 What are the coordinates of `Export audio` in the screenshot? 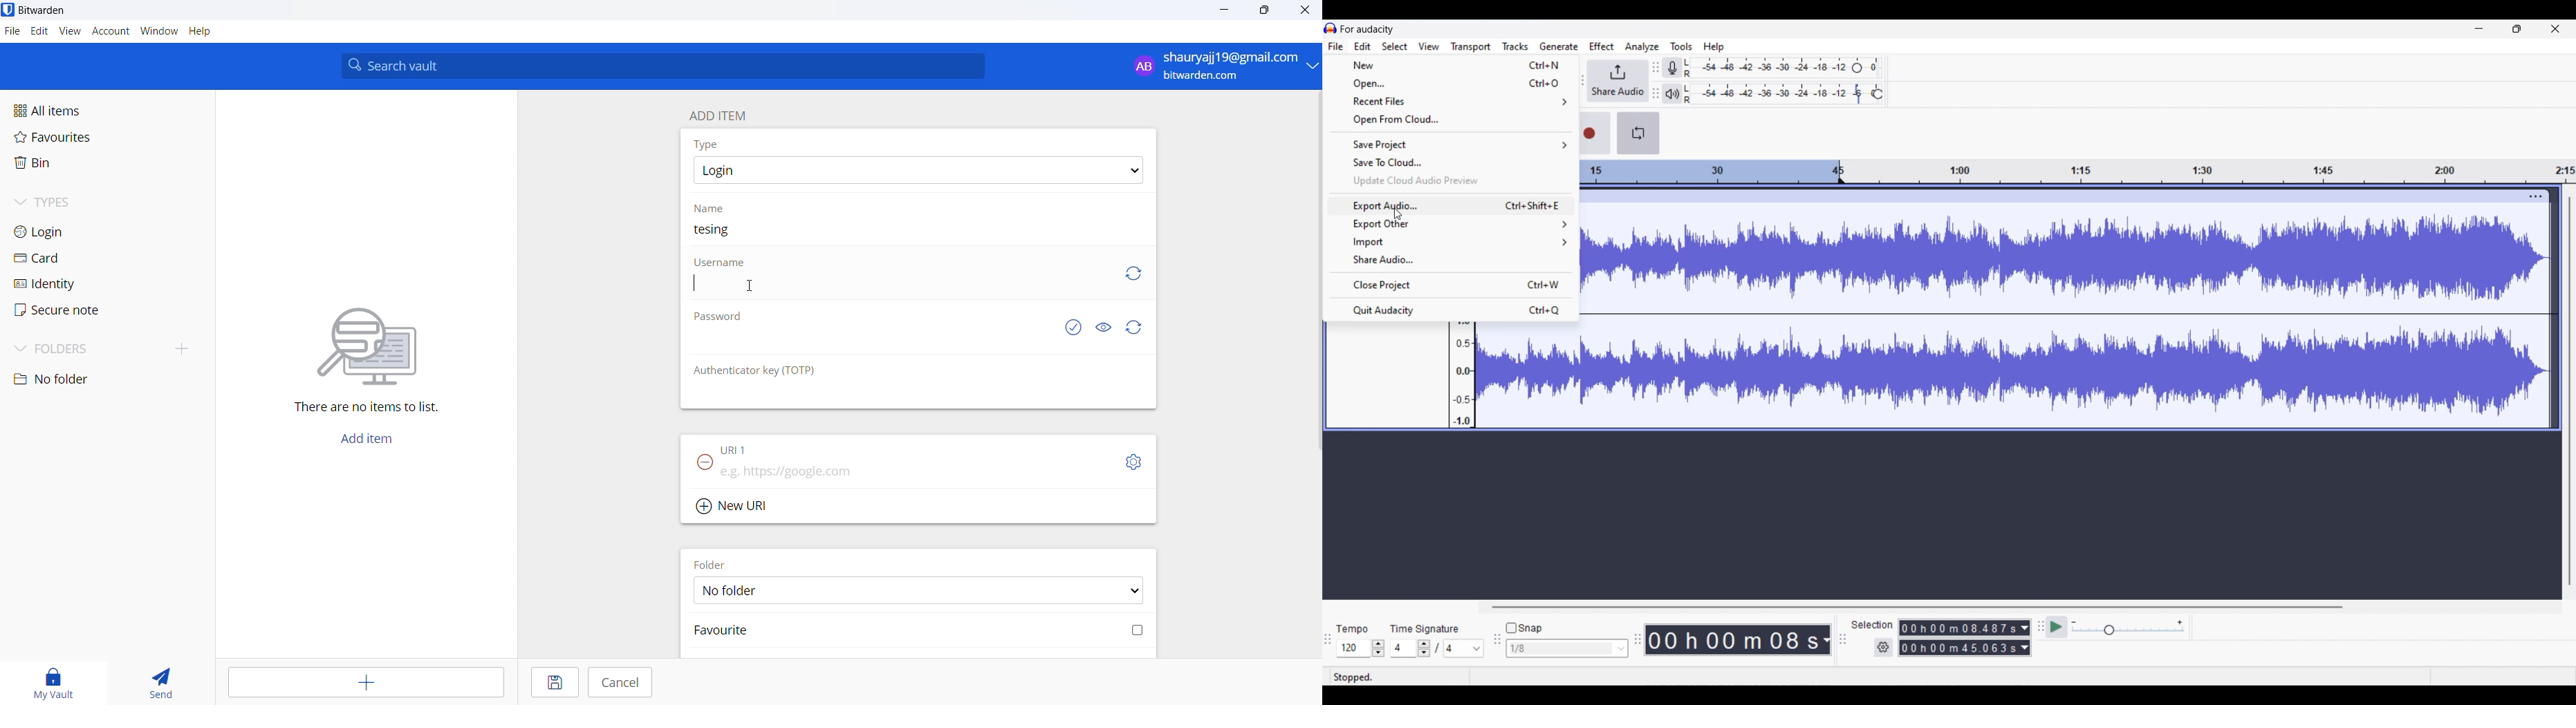 It's located at (1452, 206).